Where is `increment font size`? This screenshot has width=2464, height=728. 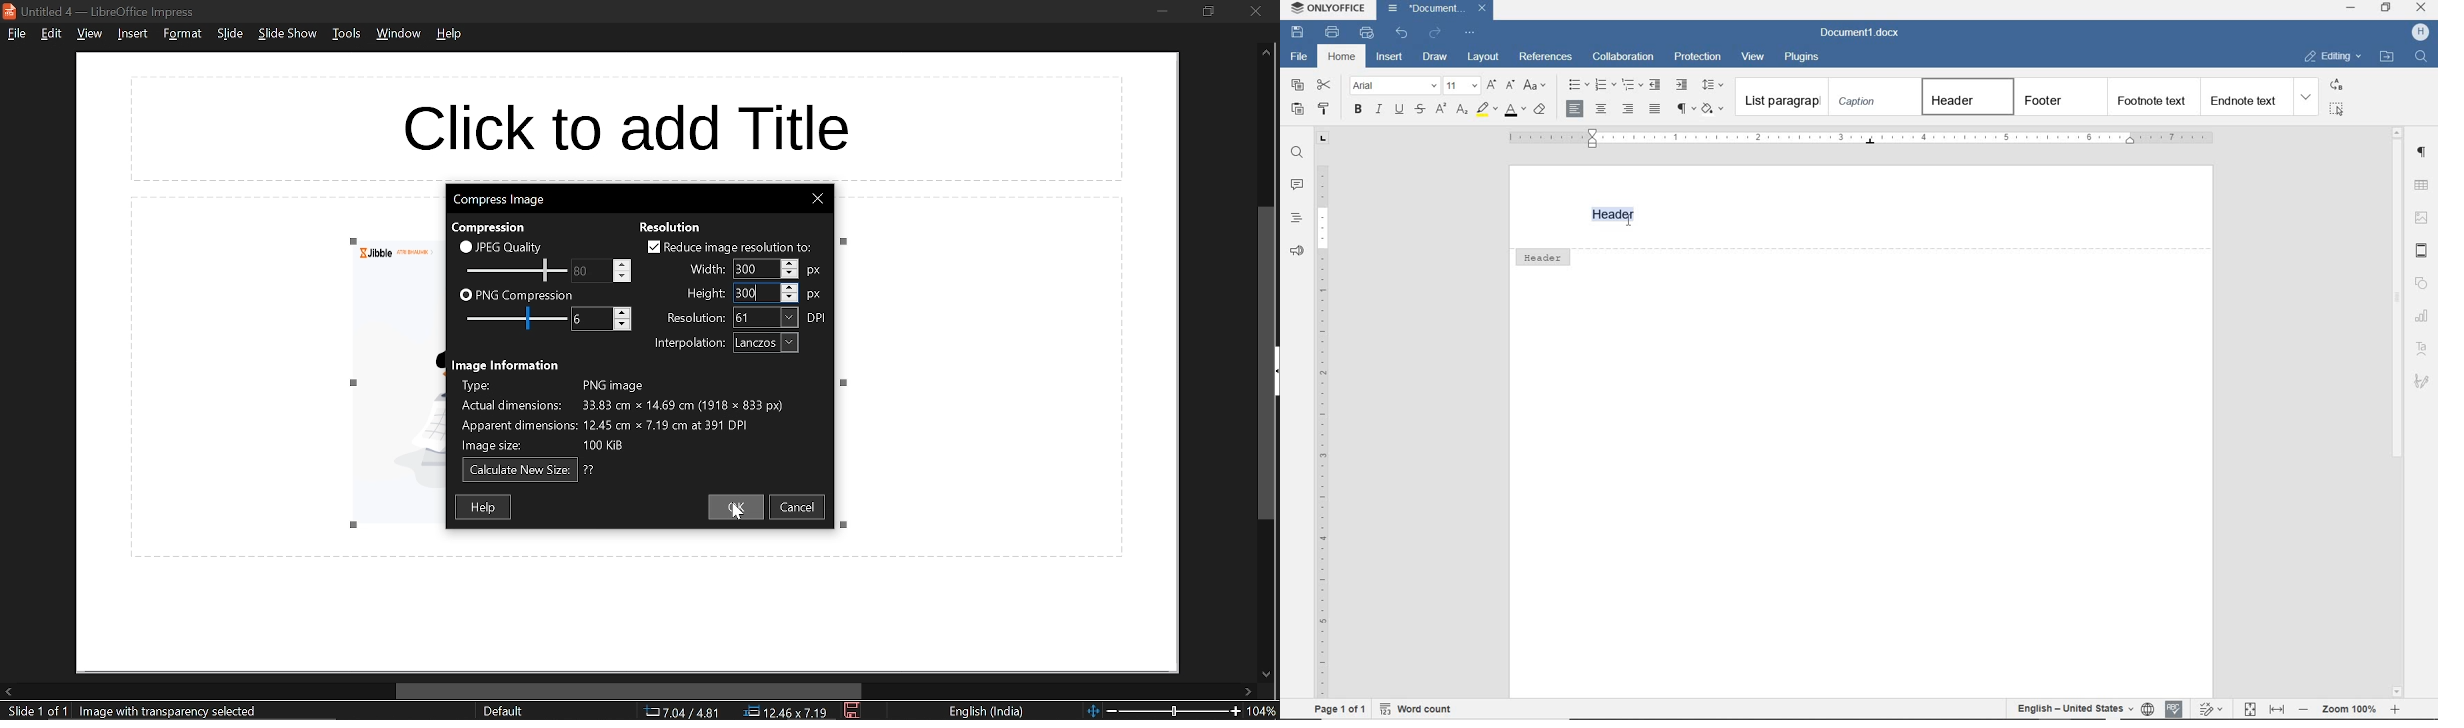 increment font size is located at coordinates (1493, 86).